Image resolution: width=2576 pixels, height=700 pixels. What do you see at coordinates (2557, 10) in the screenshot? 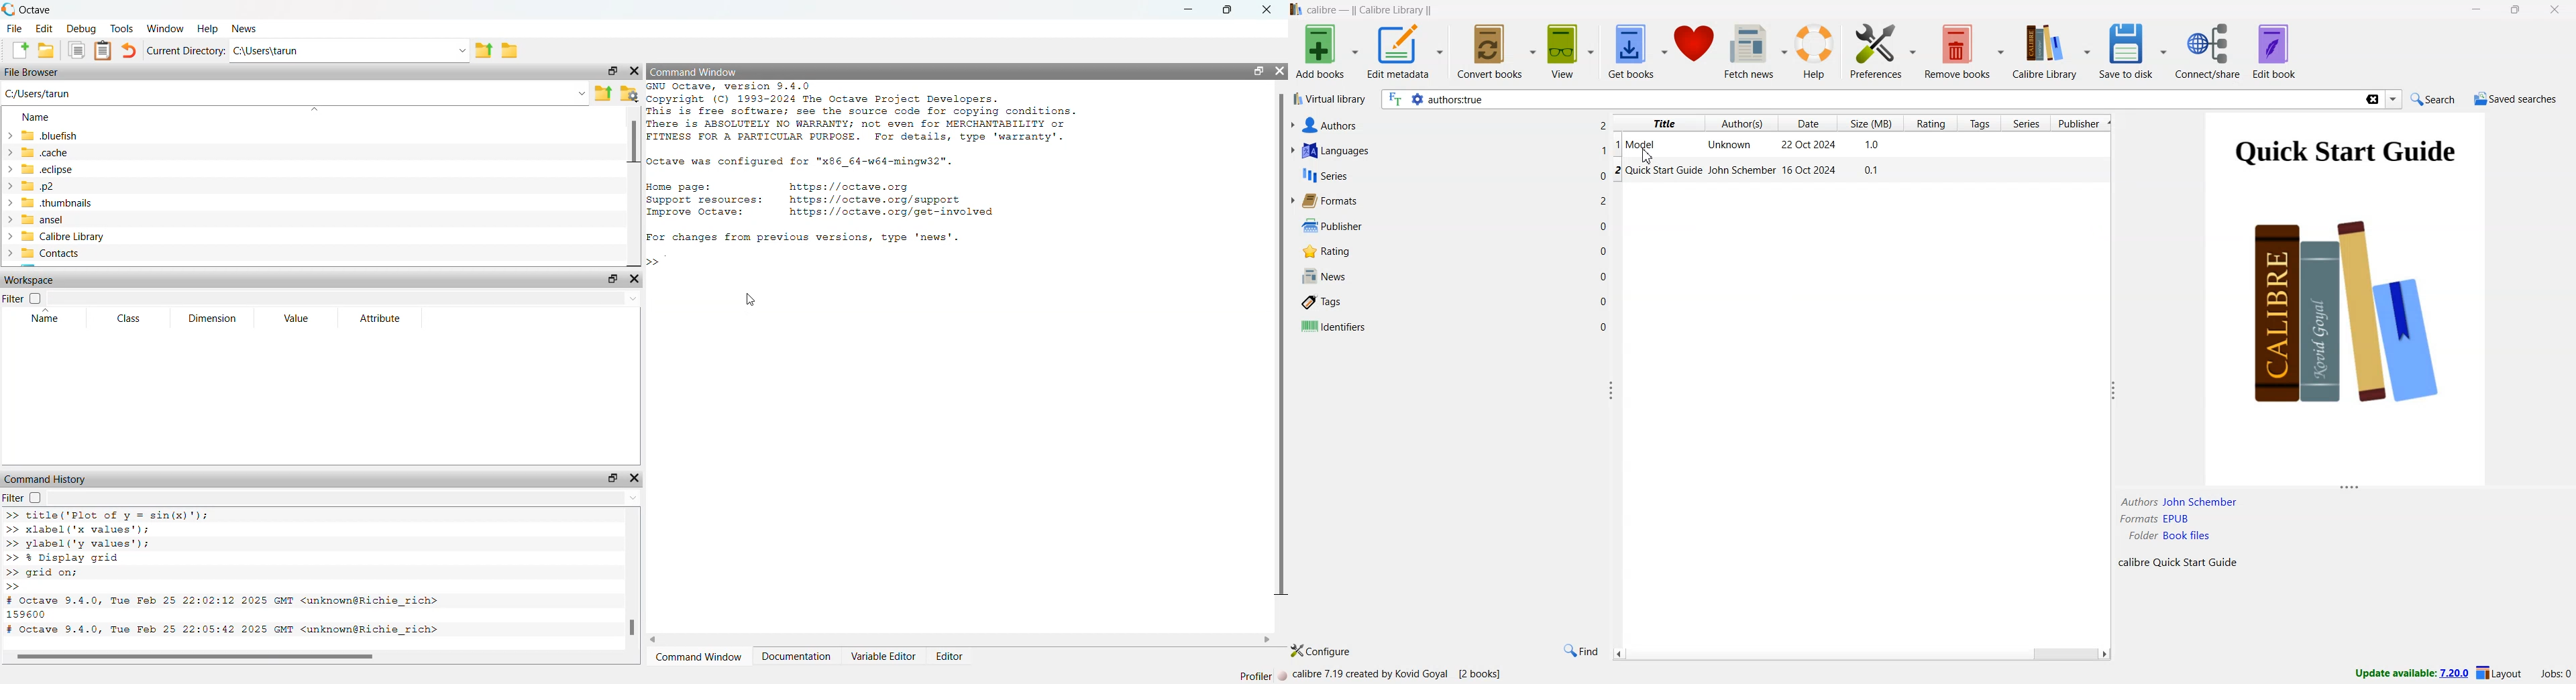
I see `close app` at bounding box center [2557, 10].